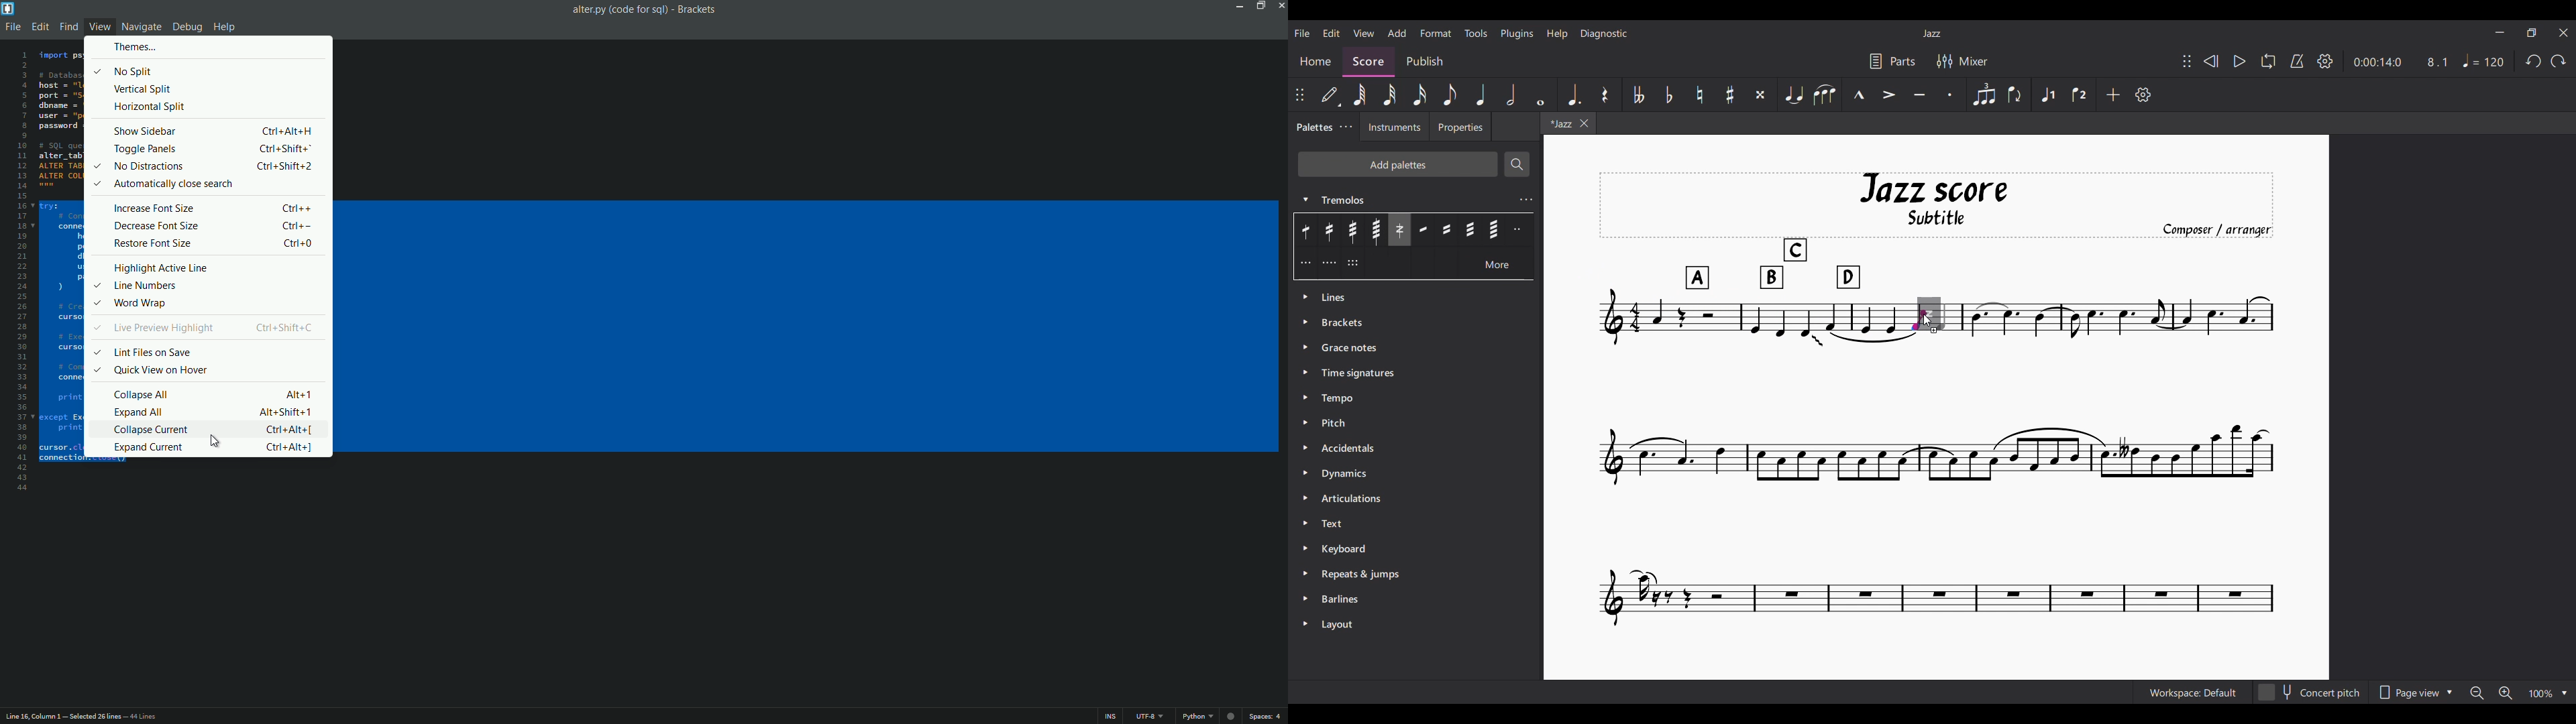 The width and height of the screenshot is (2576, 728). What do you see at coordinates (1417, 349) in the screenshot?
I see `Grace notes` at bounding box center [1417, 349].